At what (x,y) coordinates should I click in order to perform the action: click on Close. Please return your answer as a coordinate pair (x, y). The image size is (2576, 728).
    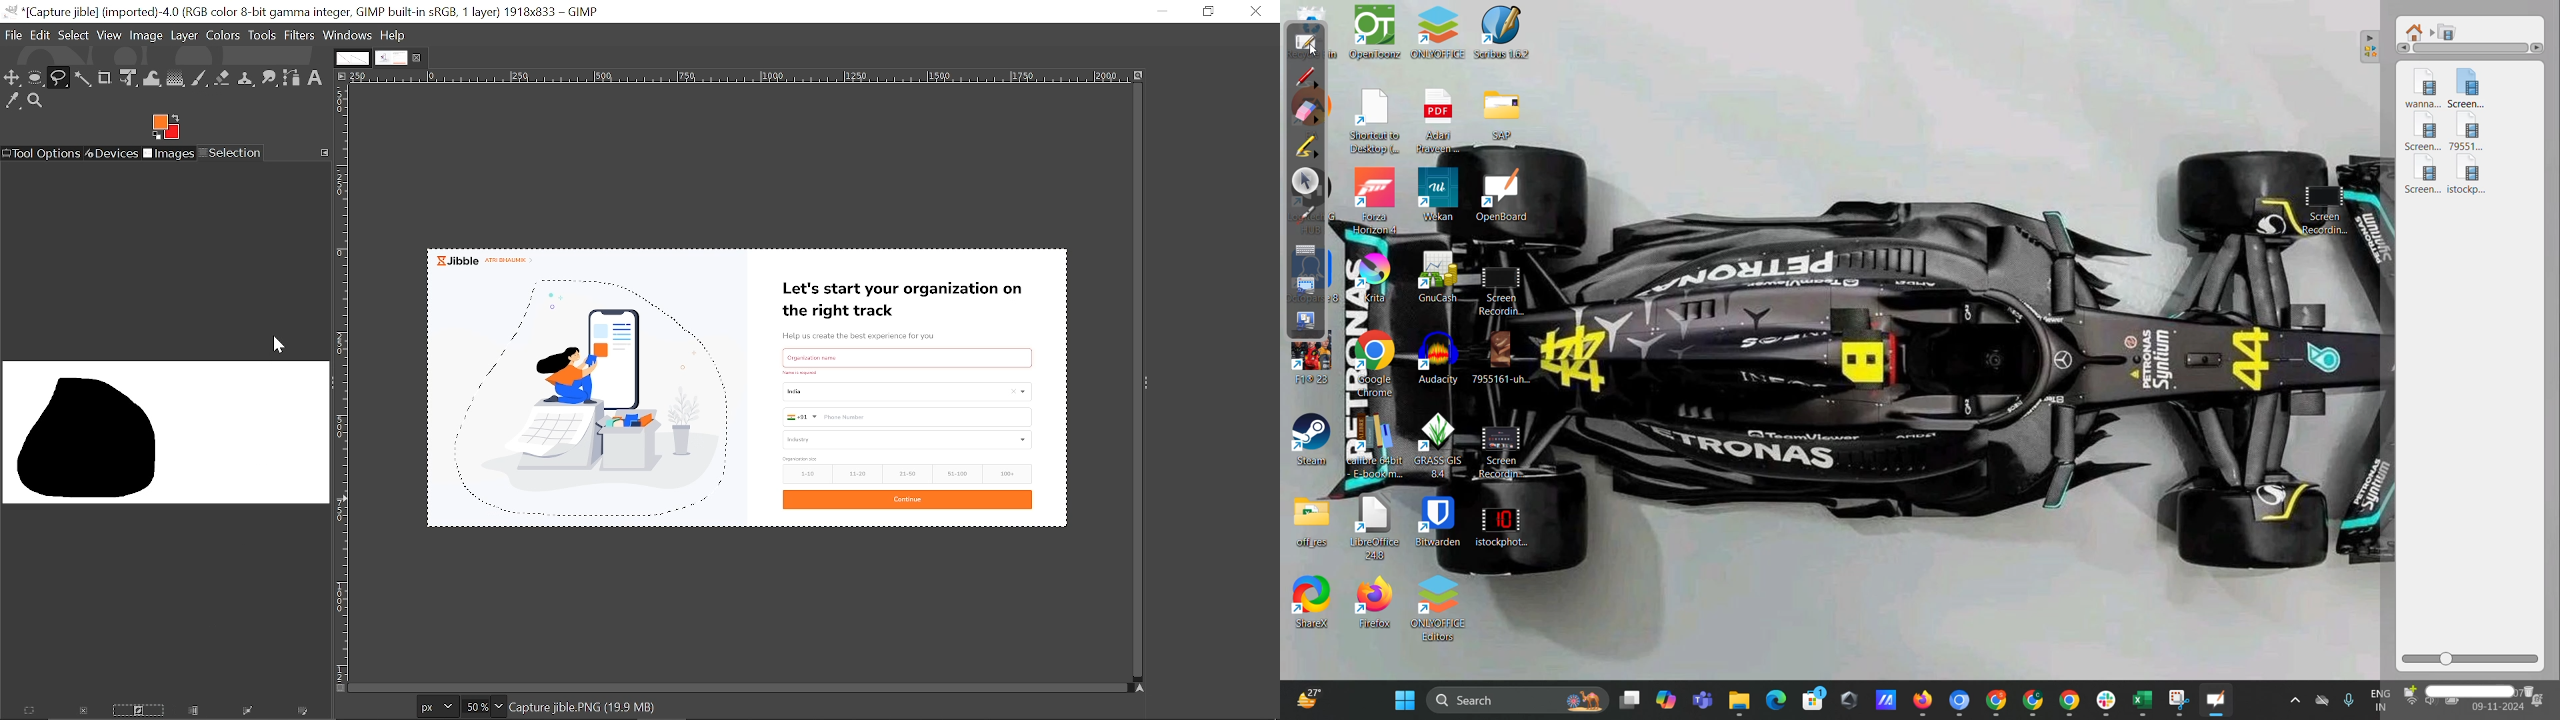
    Looking at the image, I should click on (1255, 11).